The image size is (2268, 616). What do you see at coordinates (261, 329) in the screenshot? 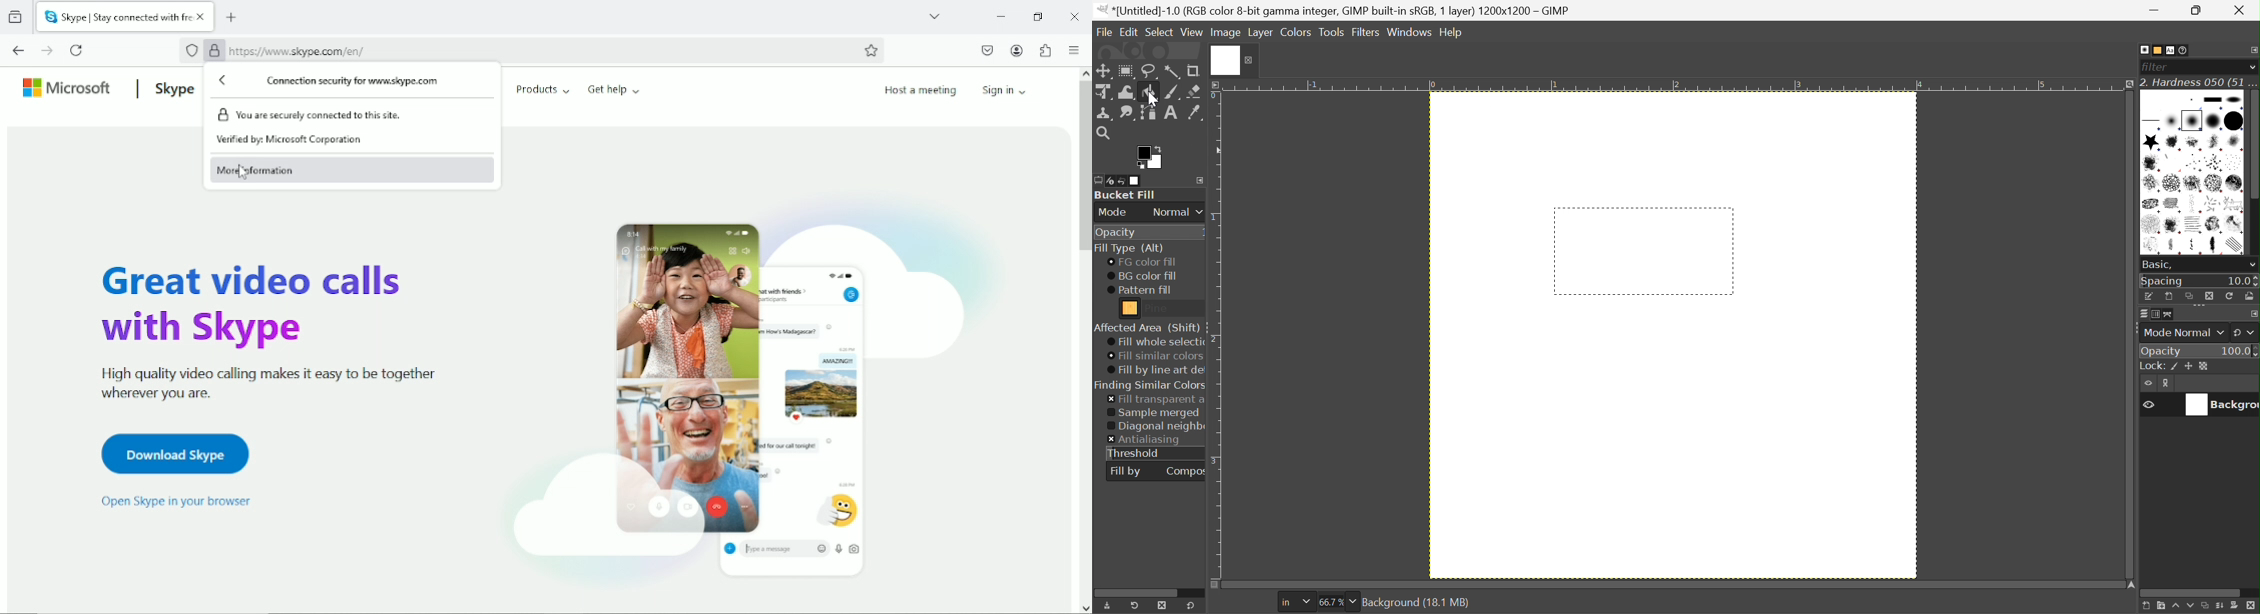
I see `Great video calls with Skype high quality video calling makes it easy to be together wherever you are` at bounding box center [261, 329].